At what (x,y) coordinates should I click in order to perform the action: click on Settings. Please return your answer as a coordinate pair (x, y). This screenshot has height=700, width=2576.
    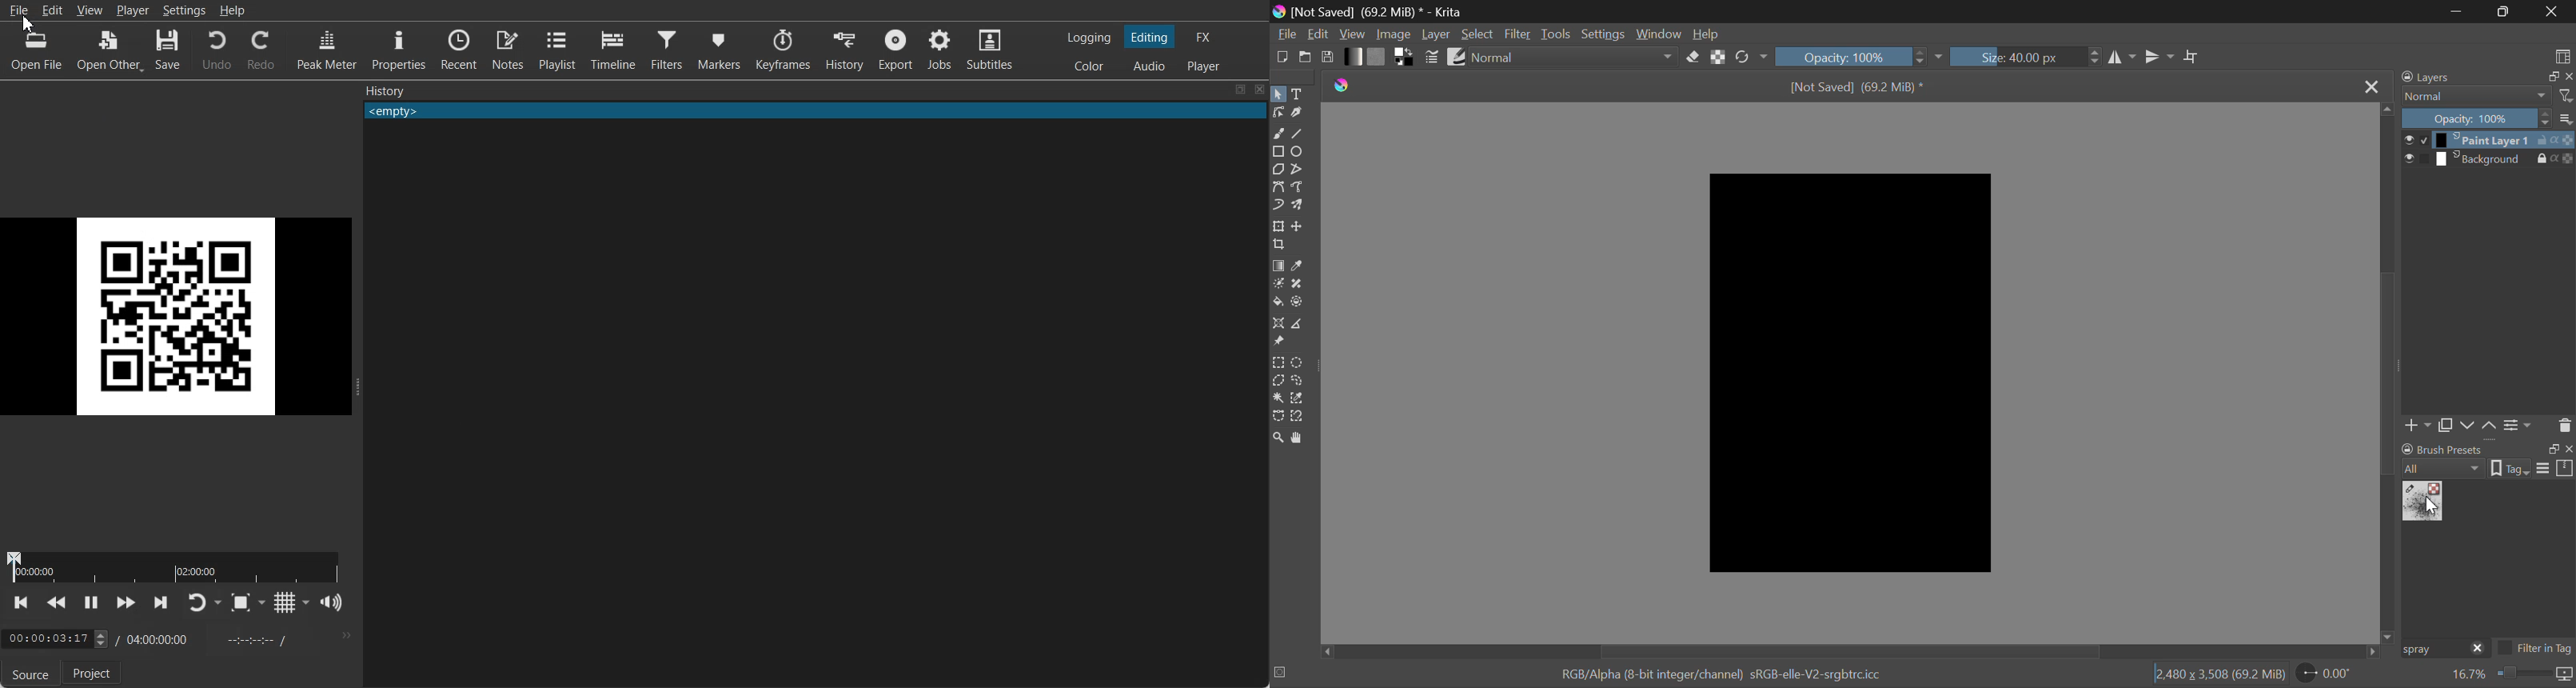
    Looking at the image, I should click on (1607, 33).